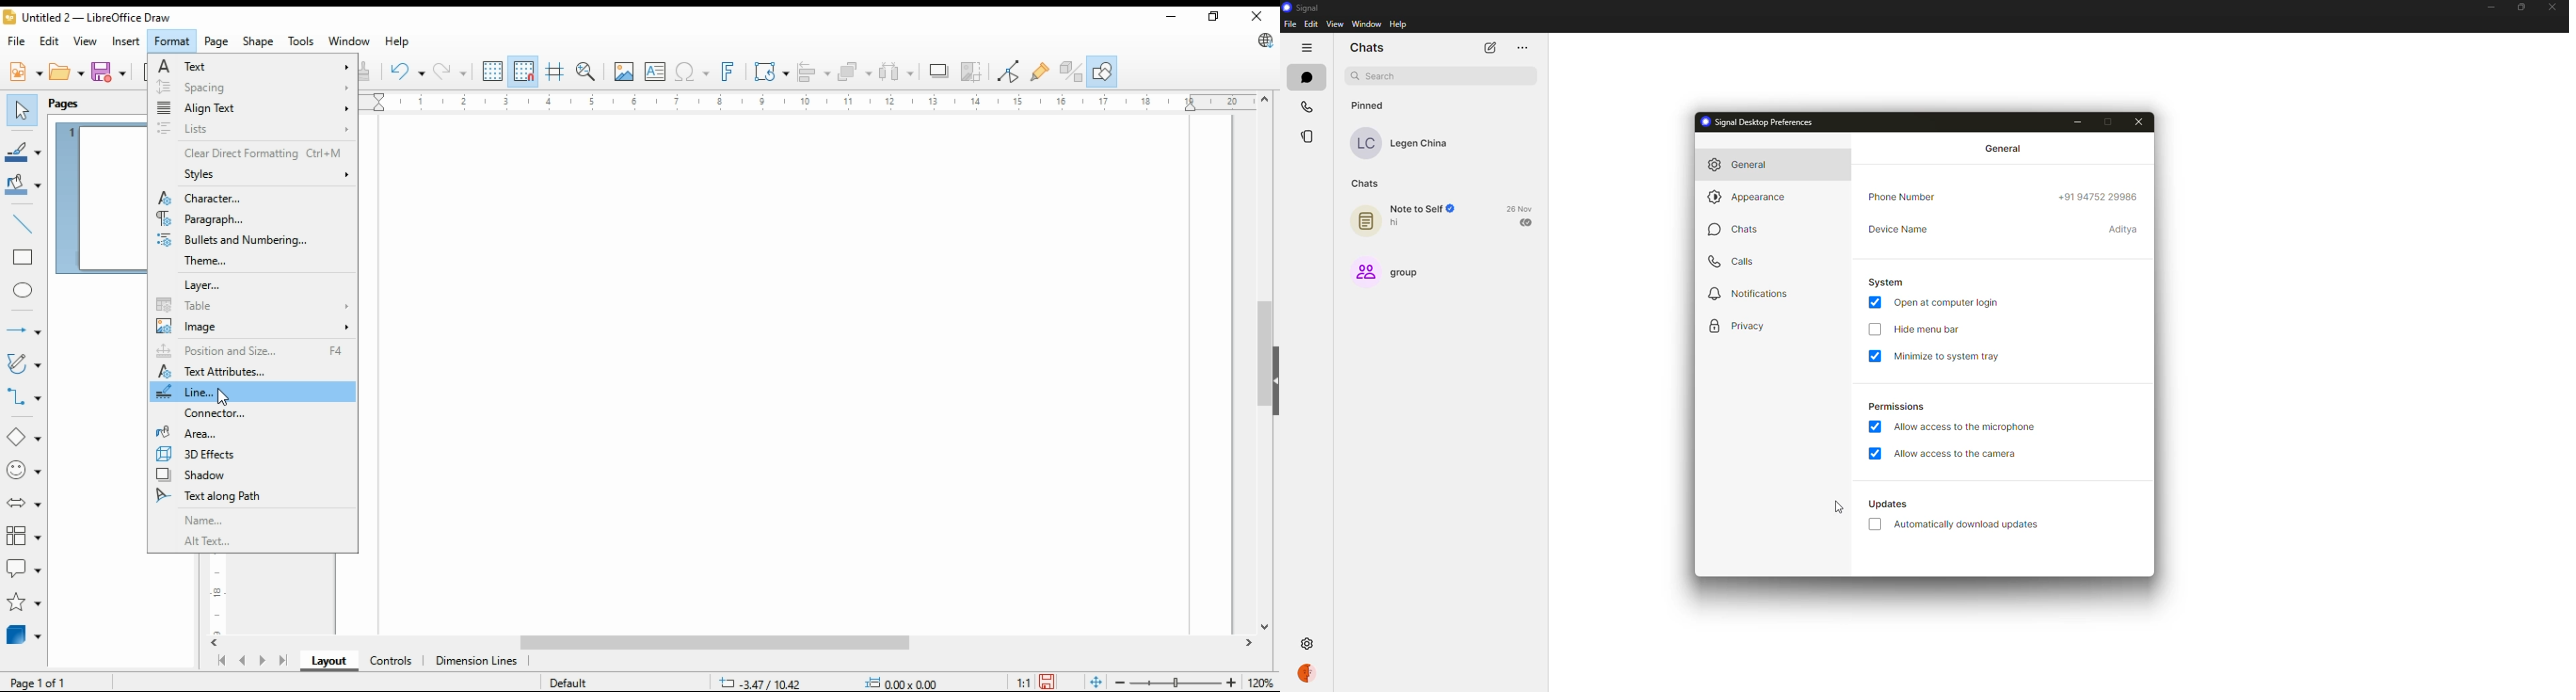 Image resolution: width=2576 pixels, height=700 pixels. What do you see at coordinates (1887, 281) in the screenshot?
I see `system` at bounding box center [1887, 281].